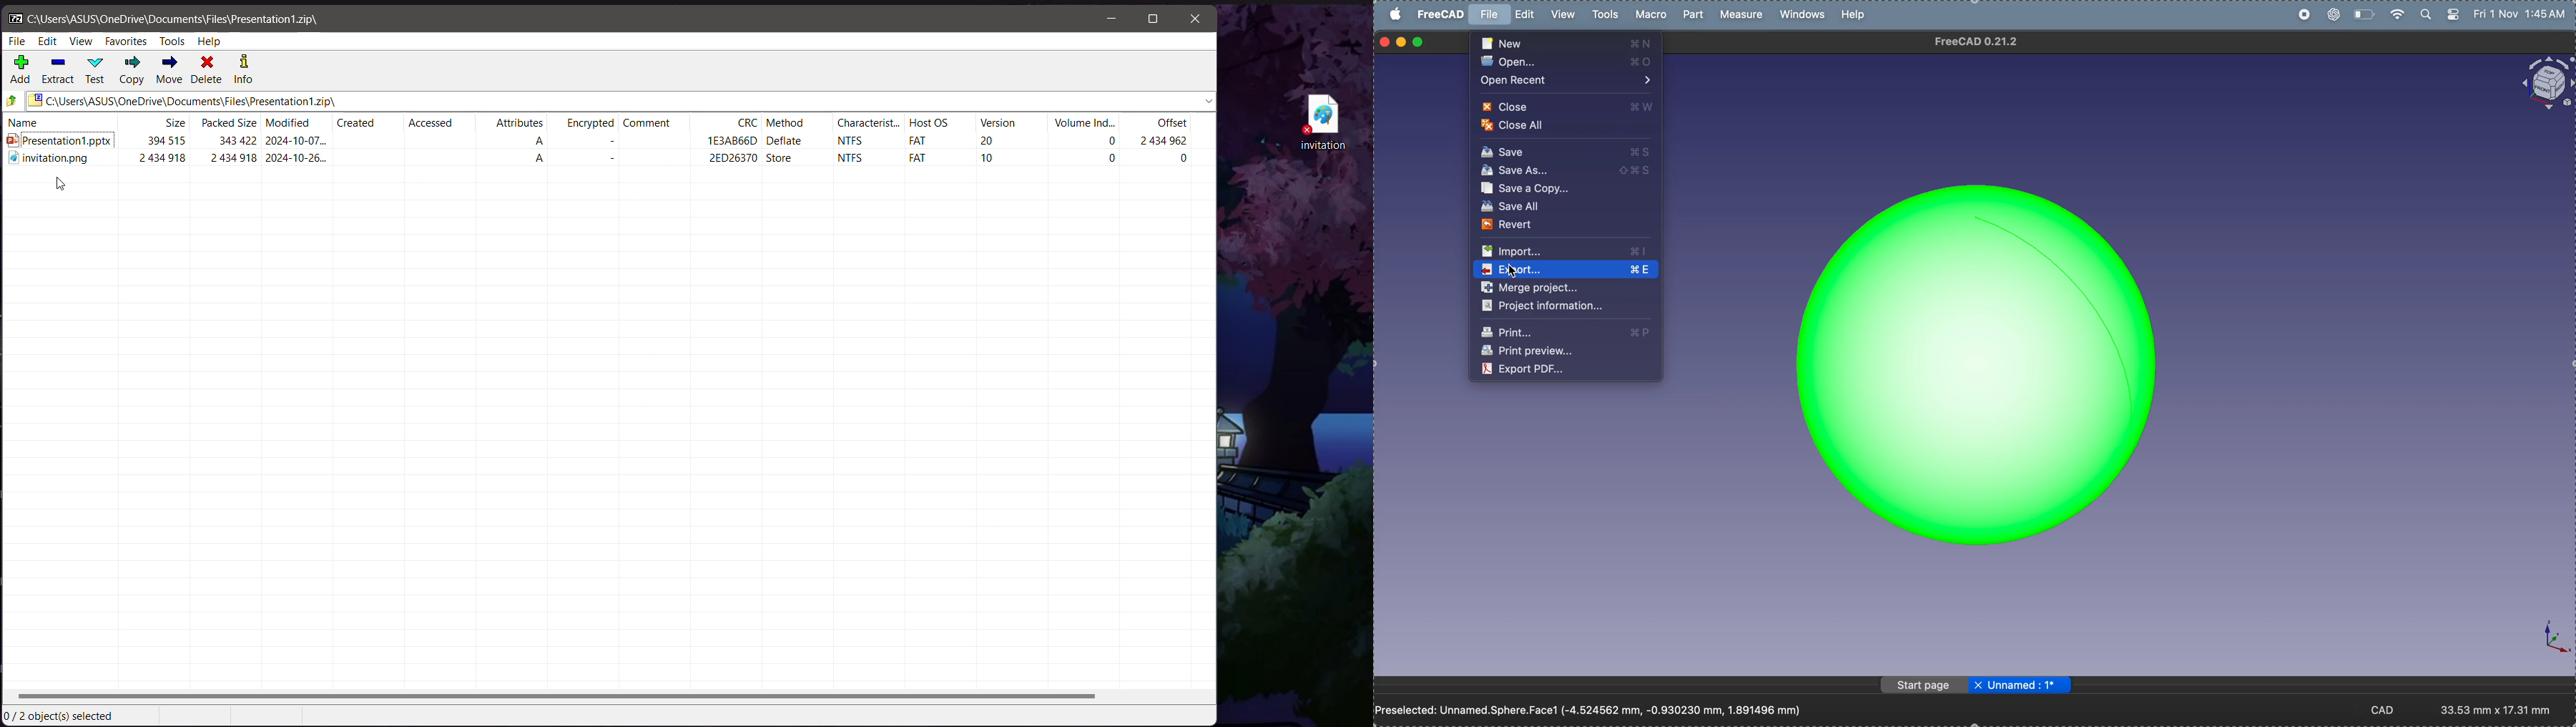 This screenshot has width=2576, height=728. What do you see at coordinates (1567, 42) in the screenshot?
I see `new` at bounding box center [1567, 42].